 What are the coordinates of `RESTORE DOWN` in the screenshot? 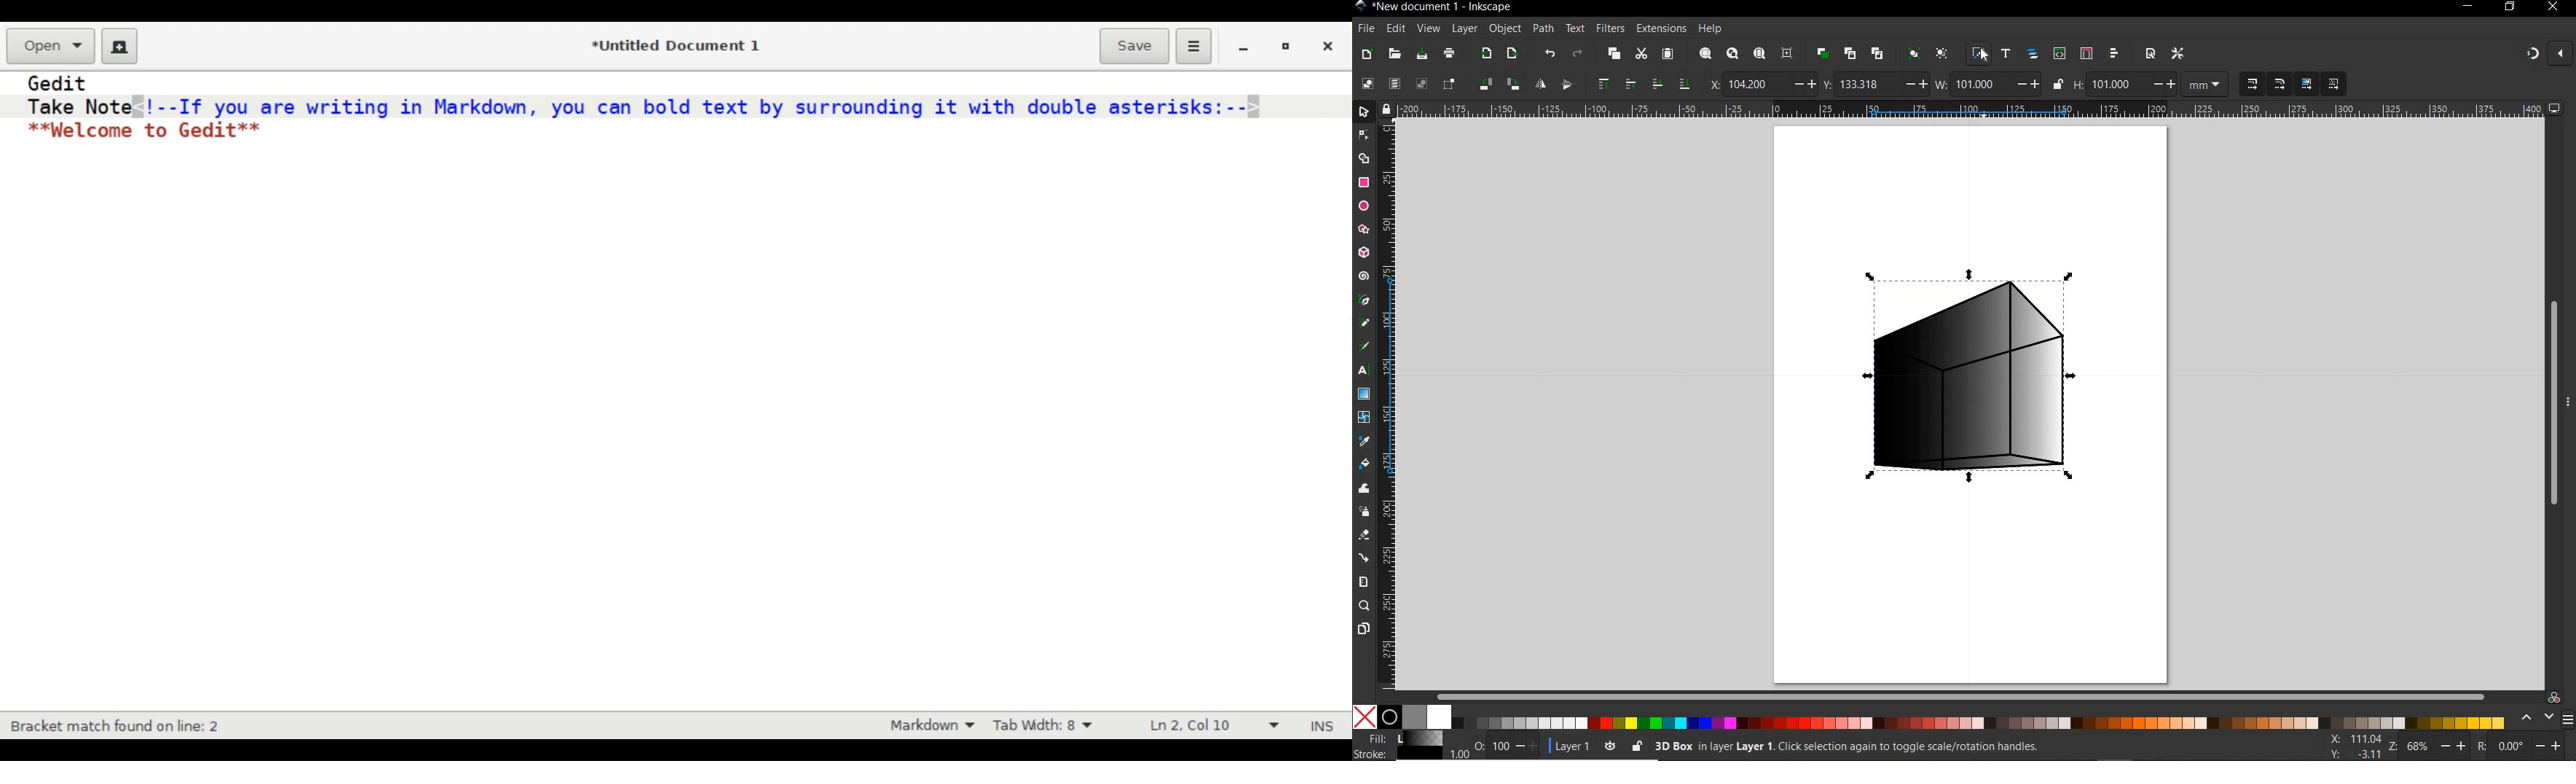 It's located at (2508, 7).